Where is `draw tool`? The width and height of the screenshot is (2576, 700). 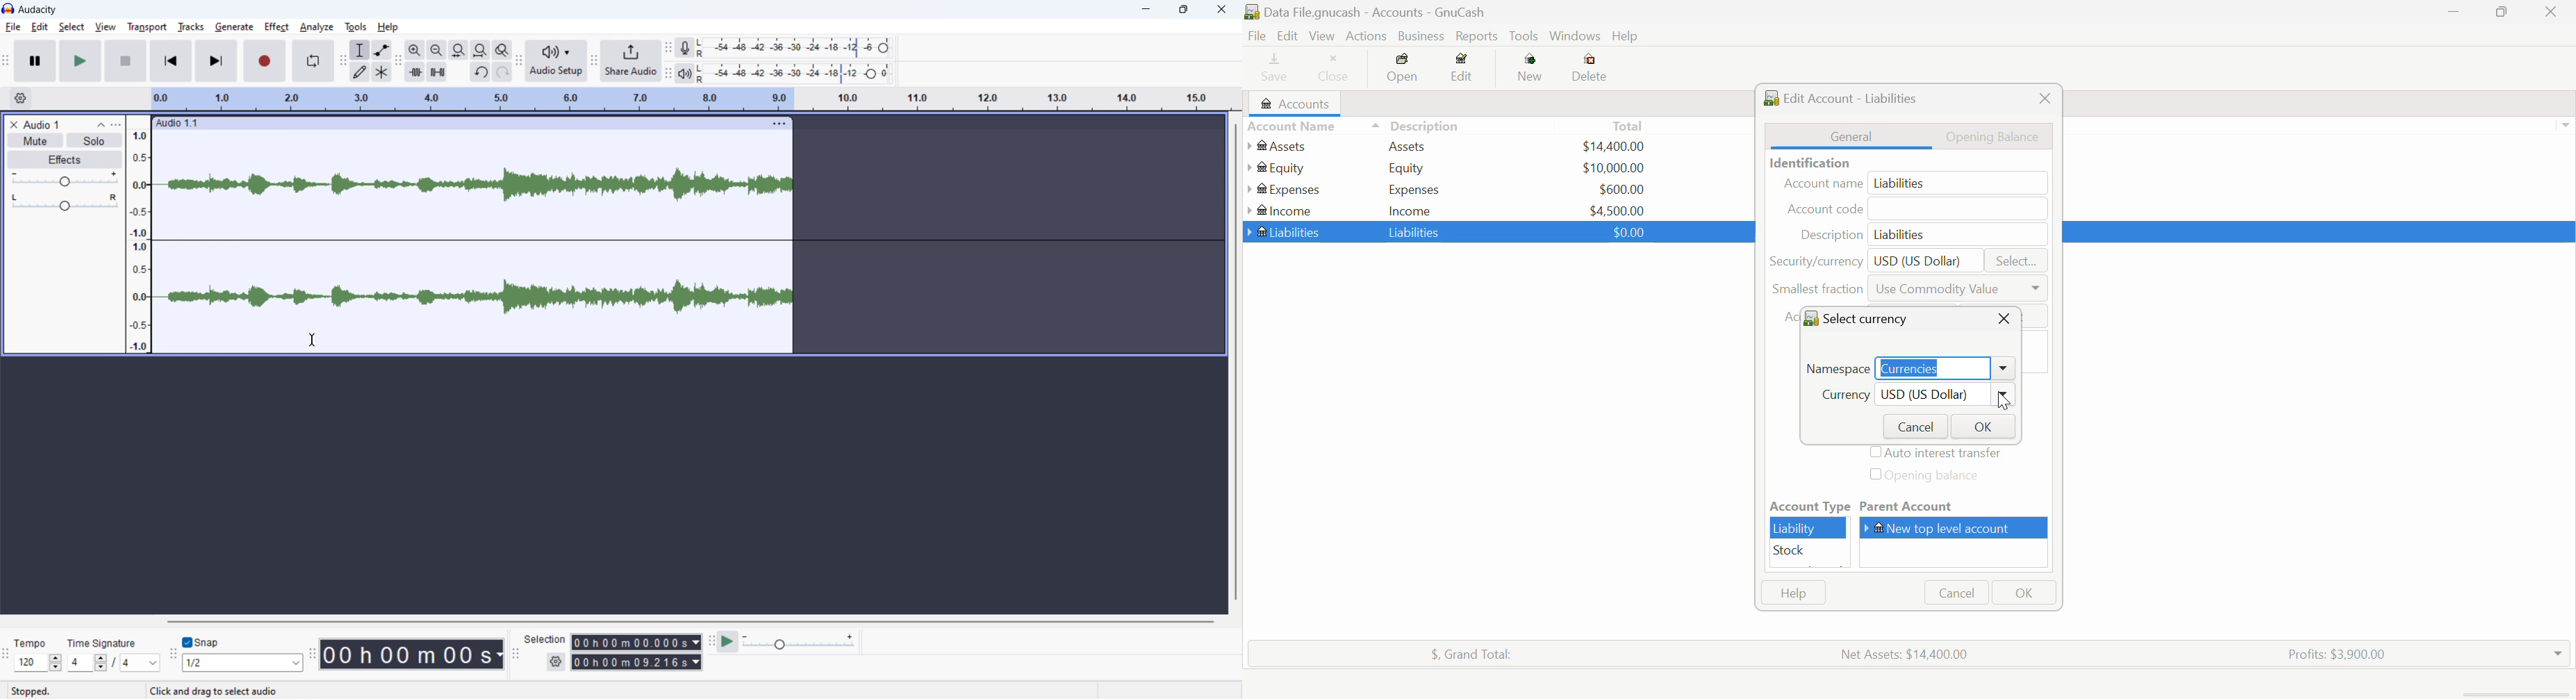 draw tool is located at coordinates (360, 71).